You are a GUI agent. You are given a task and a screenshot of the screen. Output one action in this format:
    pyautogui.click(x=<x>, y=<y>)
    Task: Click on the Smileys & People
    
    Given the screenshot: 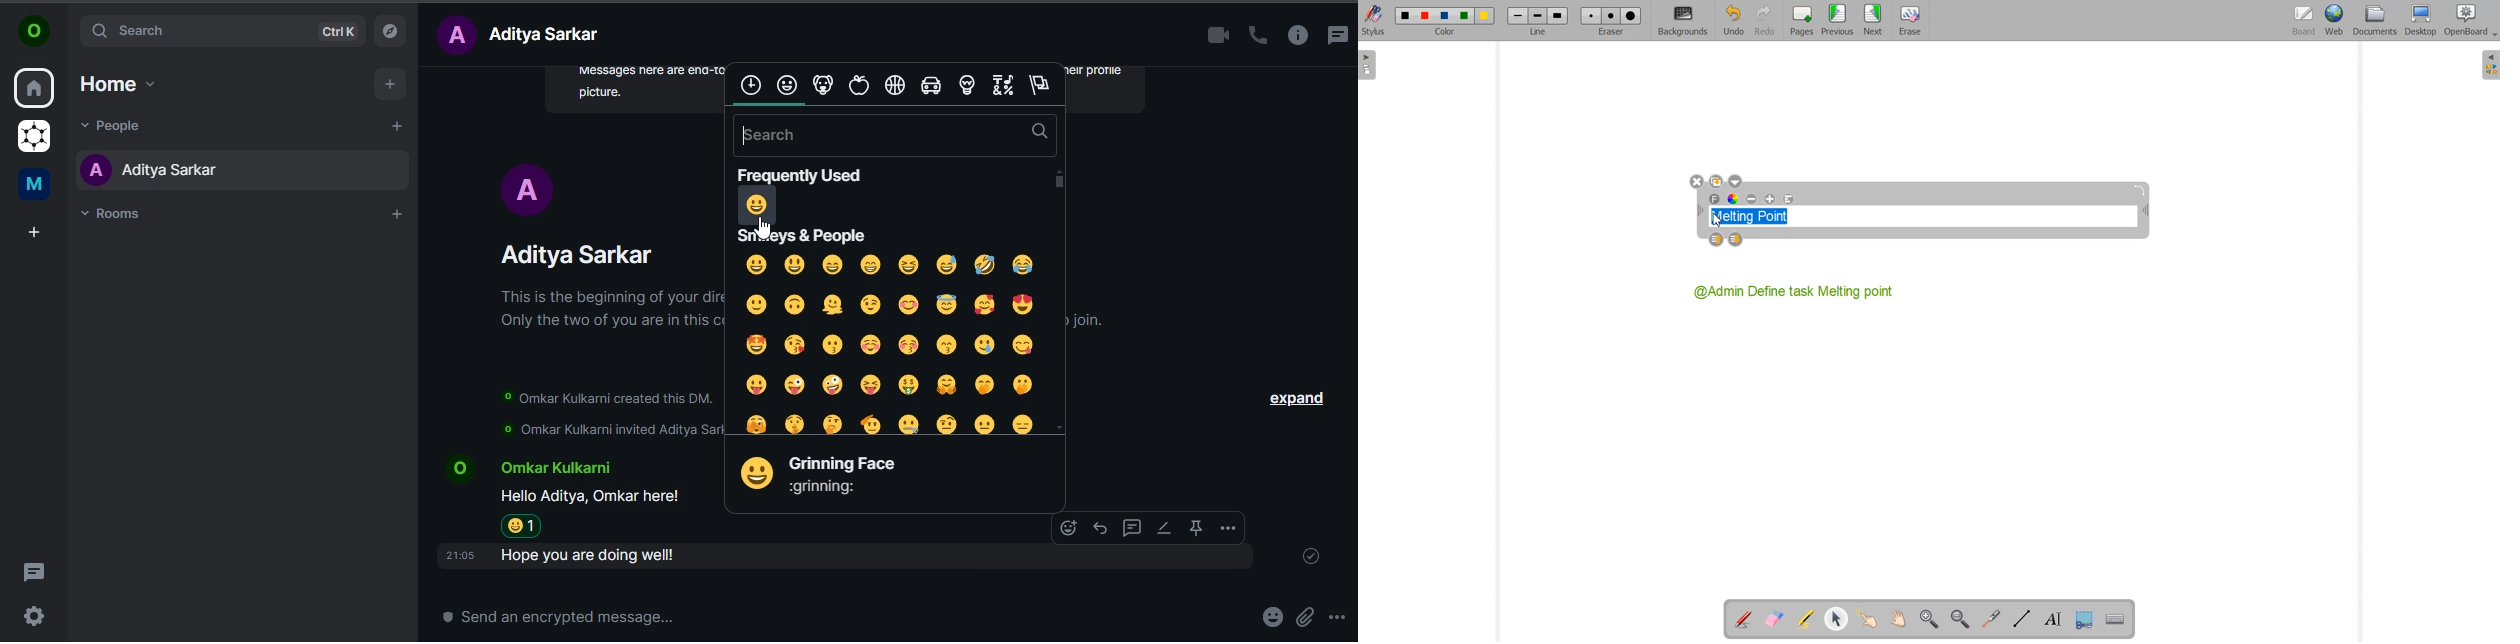 What is the action you would take?
    pyautogui.click(x=798, y=233)
    